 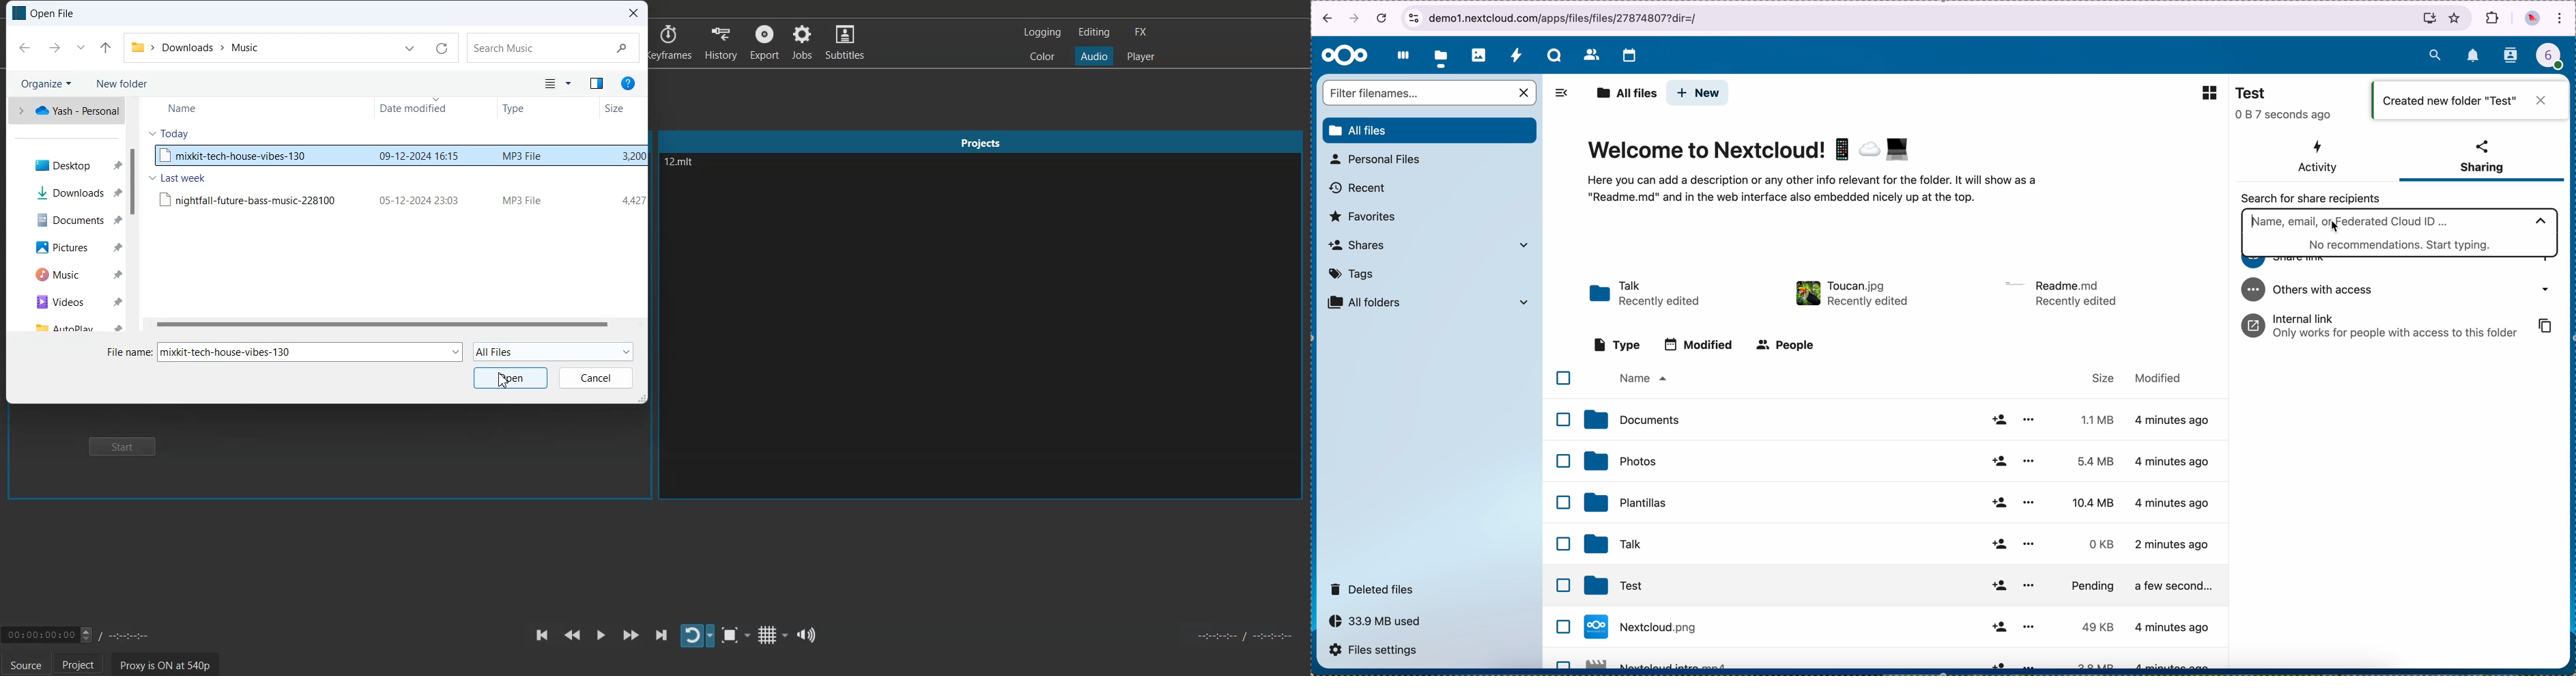 What do you see at coordinates (1359, 188) in the screenshot?
I see `recent` at bounding box center [1359, 188].